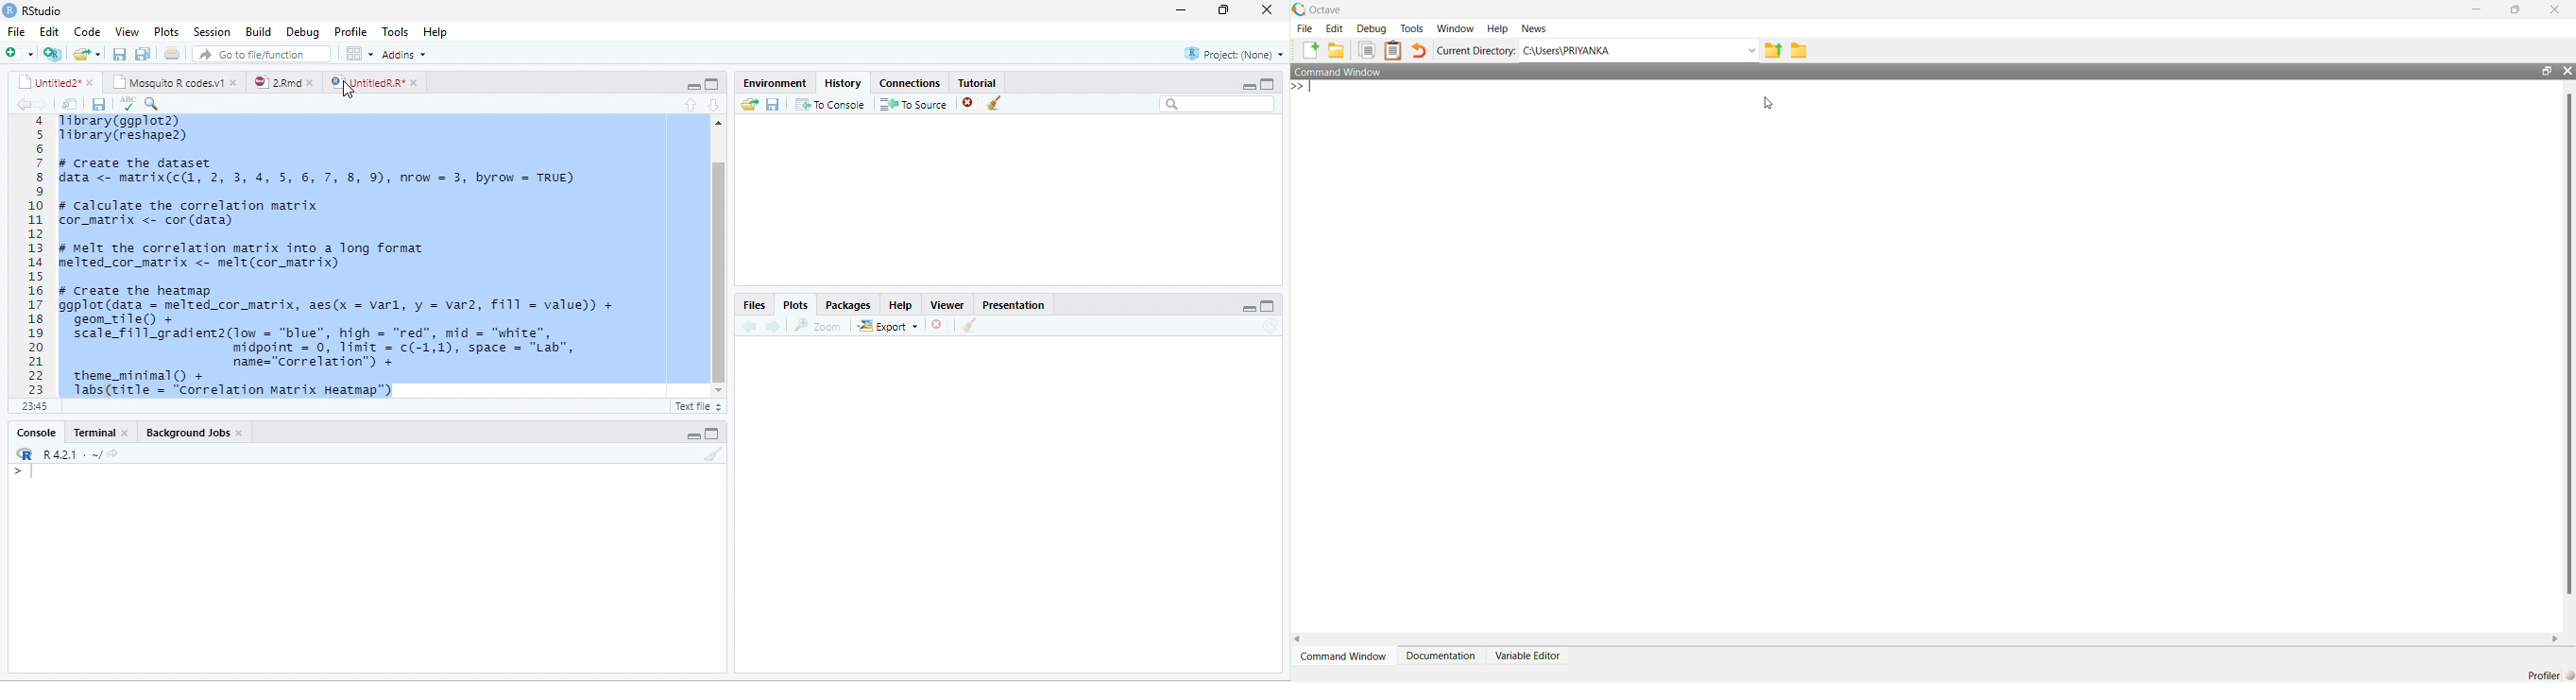 This screenshot has width=2576, height=700. Describe the element at coordinates (753, 326) in the screenshot. I see `previous` at that location.